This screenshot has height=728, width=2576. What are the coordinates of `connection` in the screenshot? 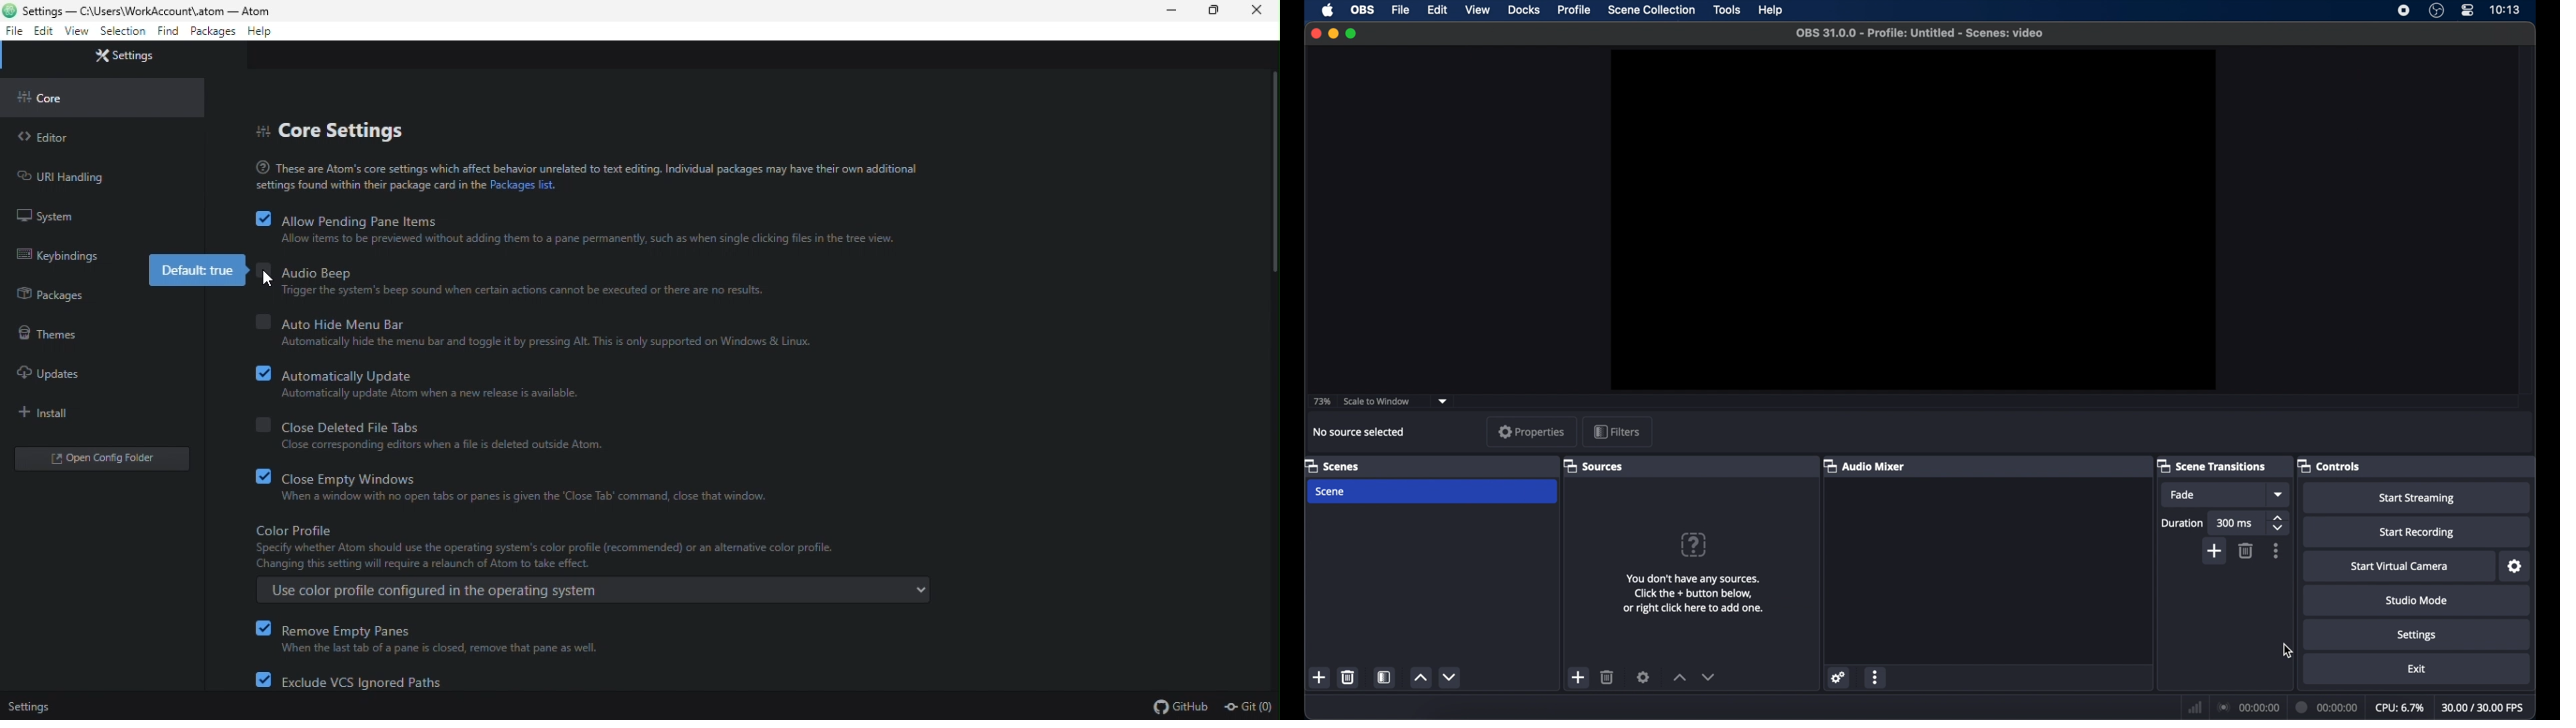 It's located at (2247, 707).